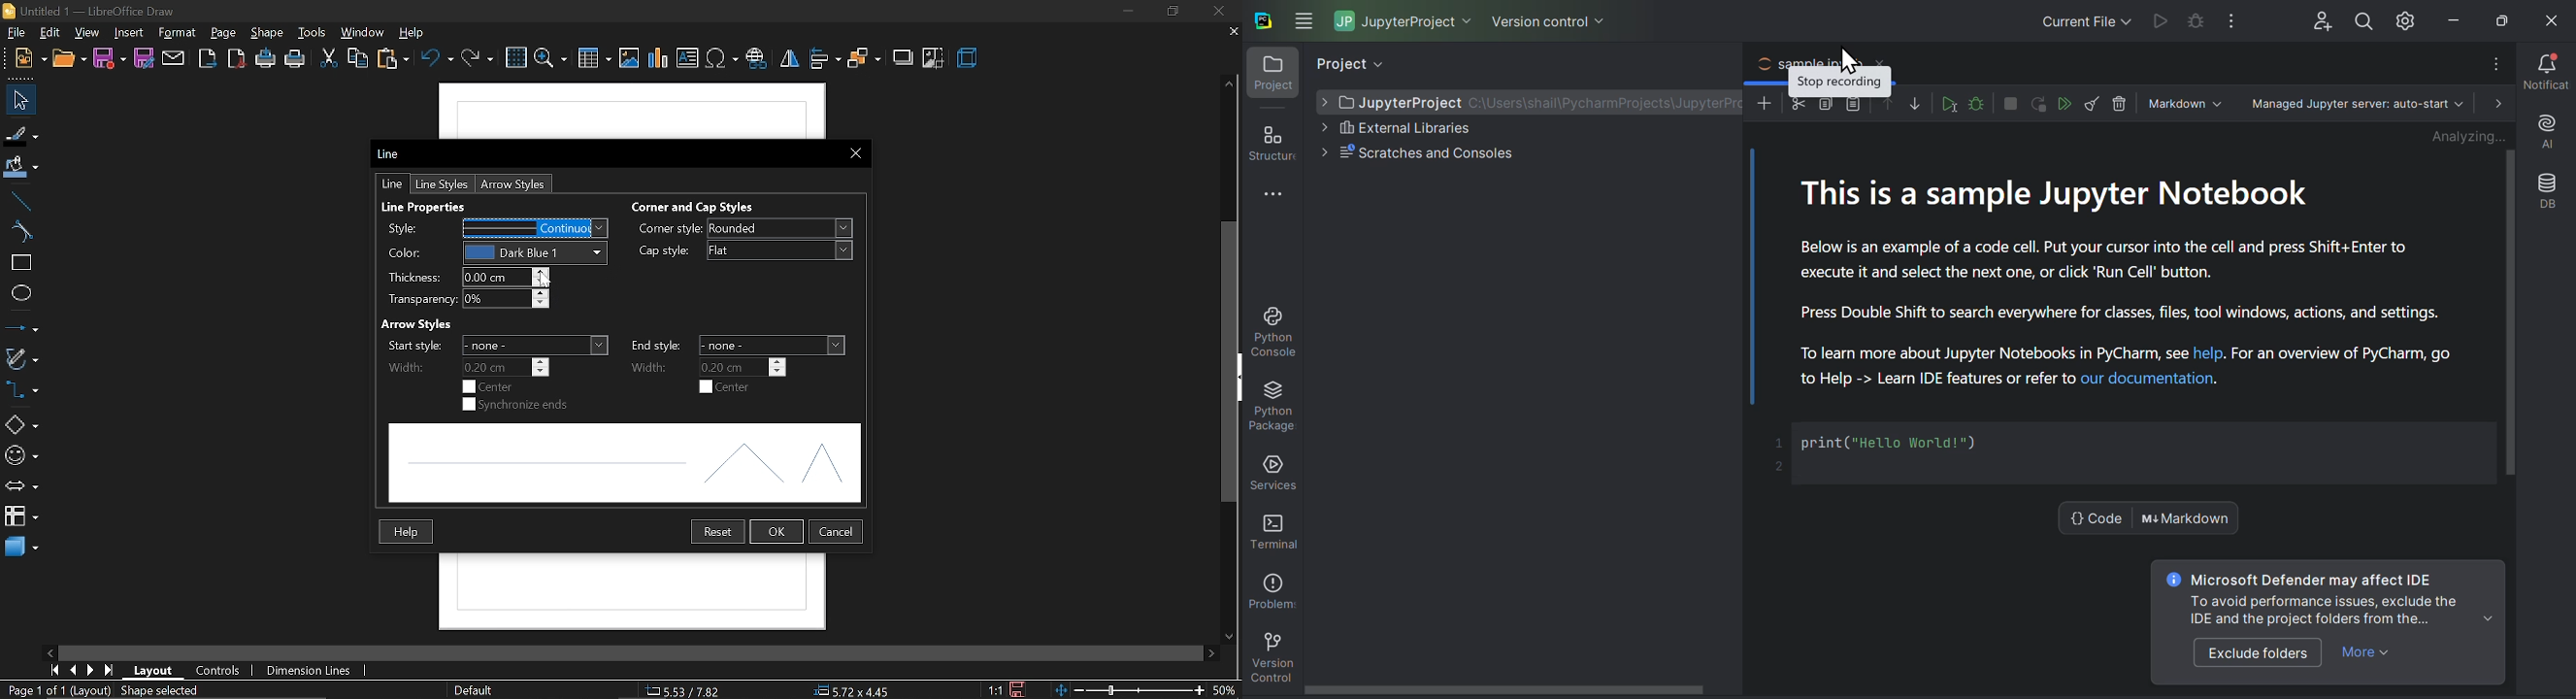 The width and height of the screenshot is (2576, 700). I want to click on AI assistant, so click(2548, 130).